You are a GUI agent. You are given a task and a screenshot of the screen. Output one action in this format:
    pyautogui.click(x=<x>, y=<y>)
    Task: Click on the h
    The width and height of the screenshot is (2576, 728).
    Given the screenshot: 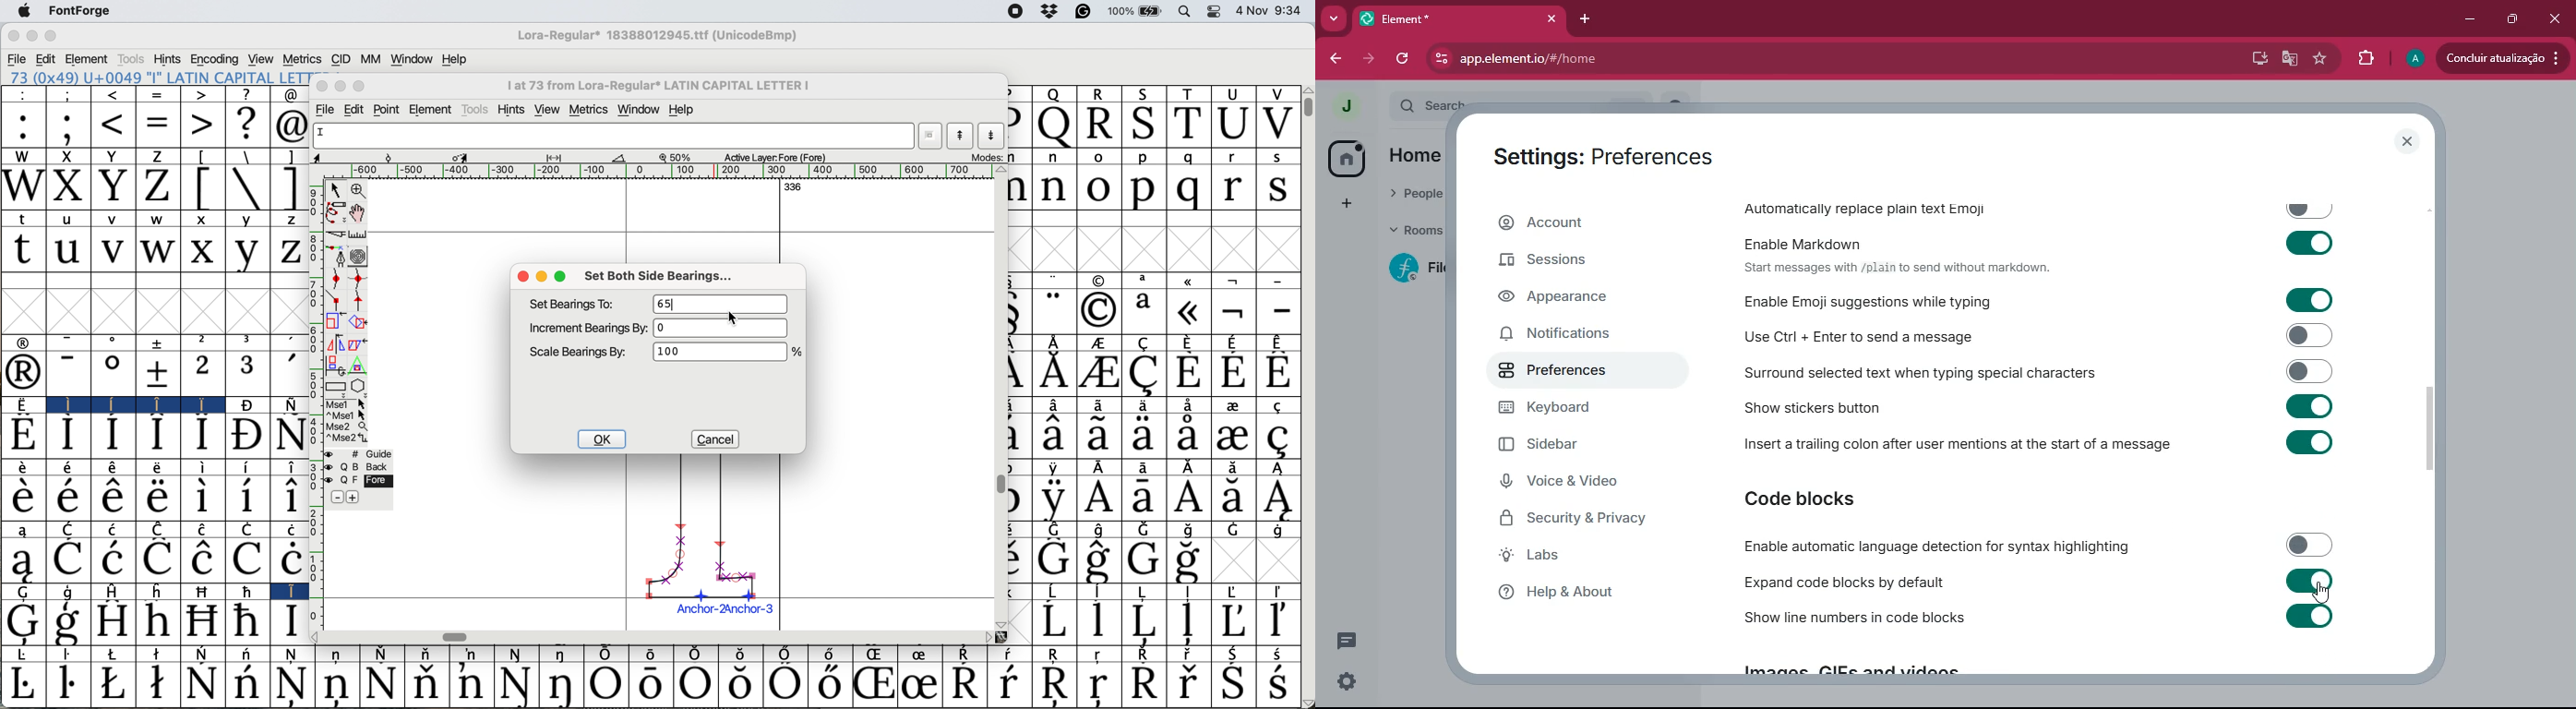 What is the action you would take?
    pyautogui.click(x=161, y=591)
    